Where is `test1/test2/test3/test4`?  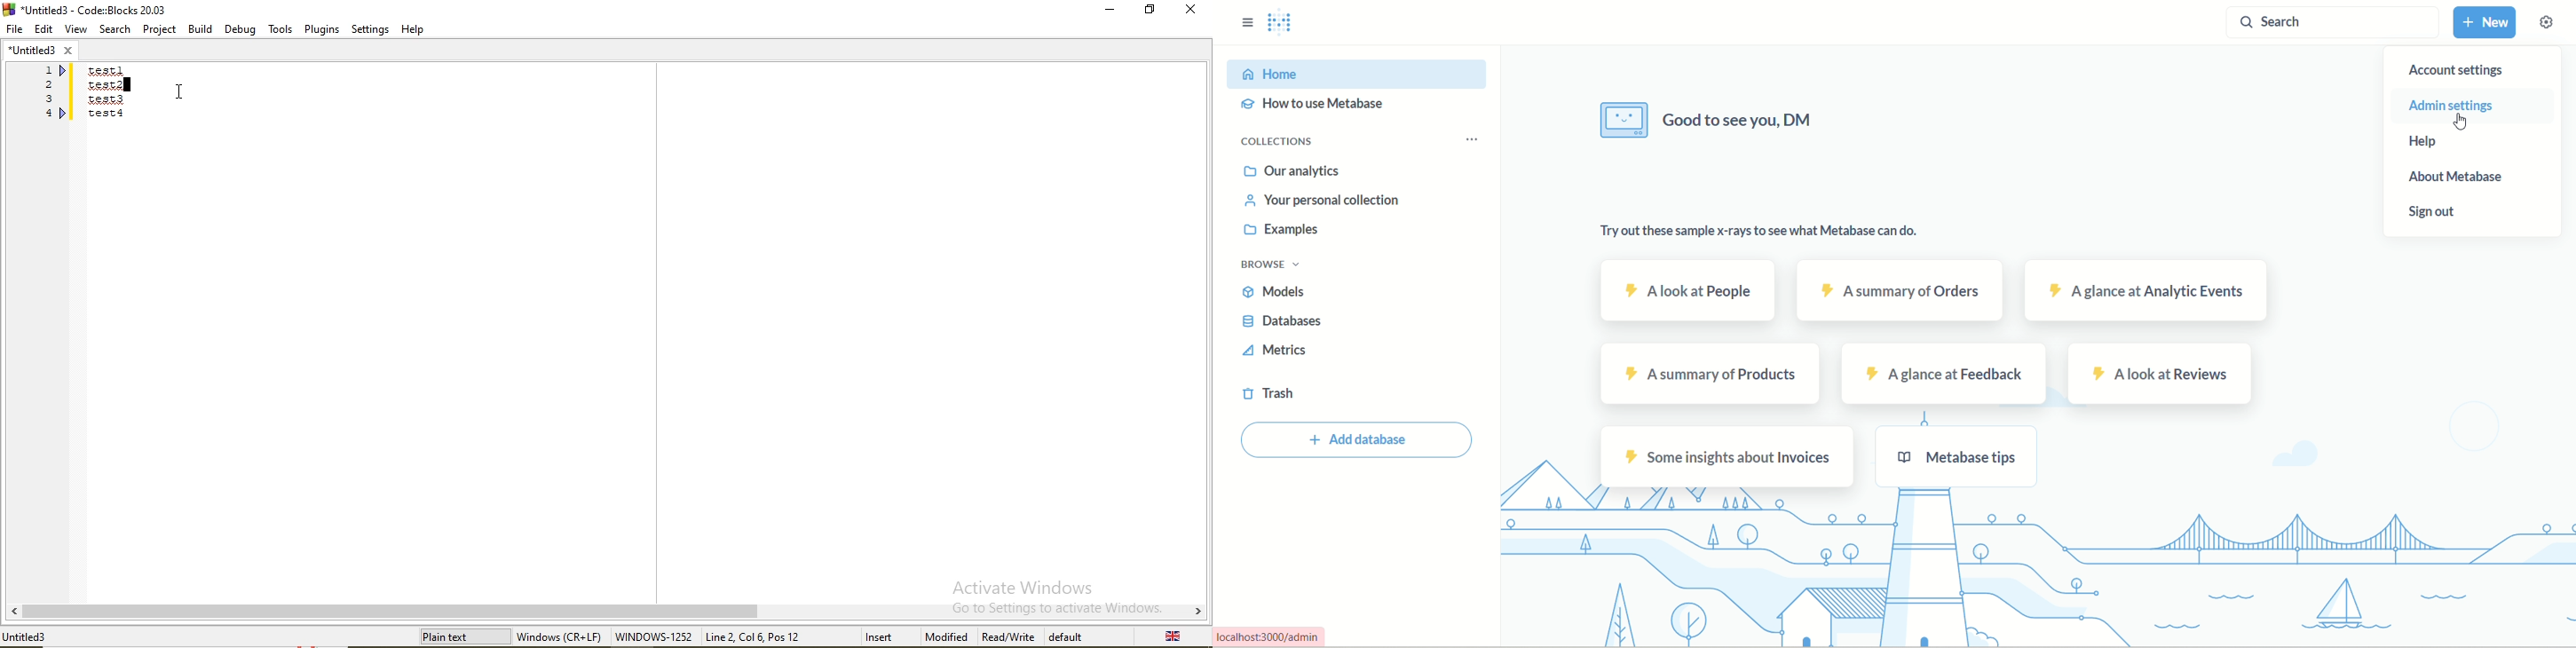 test1/test2/test3/test4 is located at coordinates (107, 94).